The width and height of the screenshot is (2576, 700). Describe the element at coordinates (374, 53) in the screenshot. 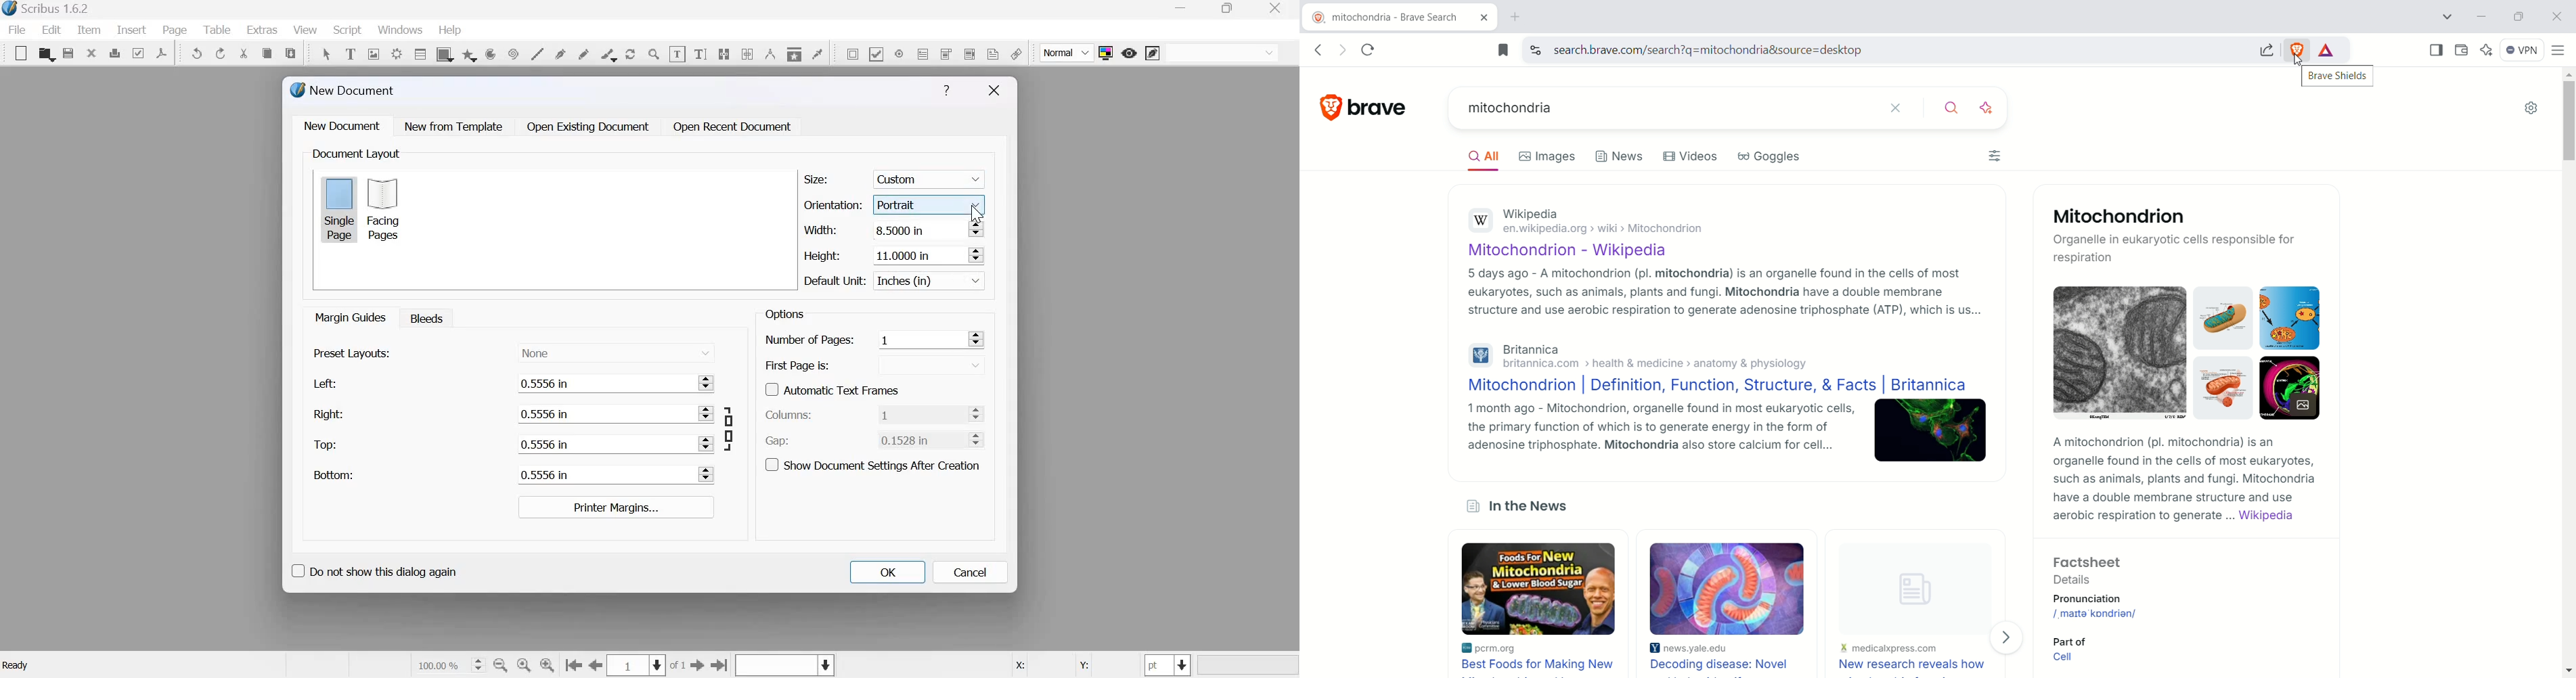

I see `Image frame` at that location.